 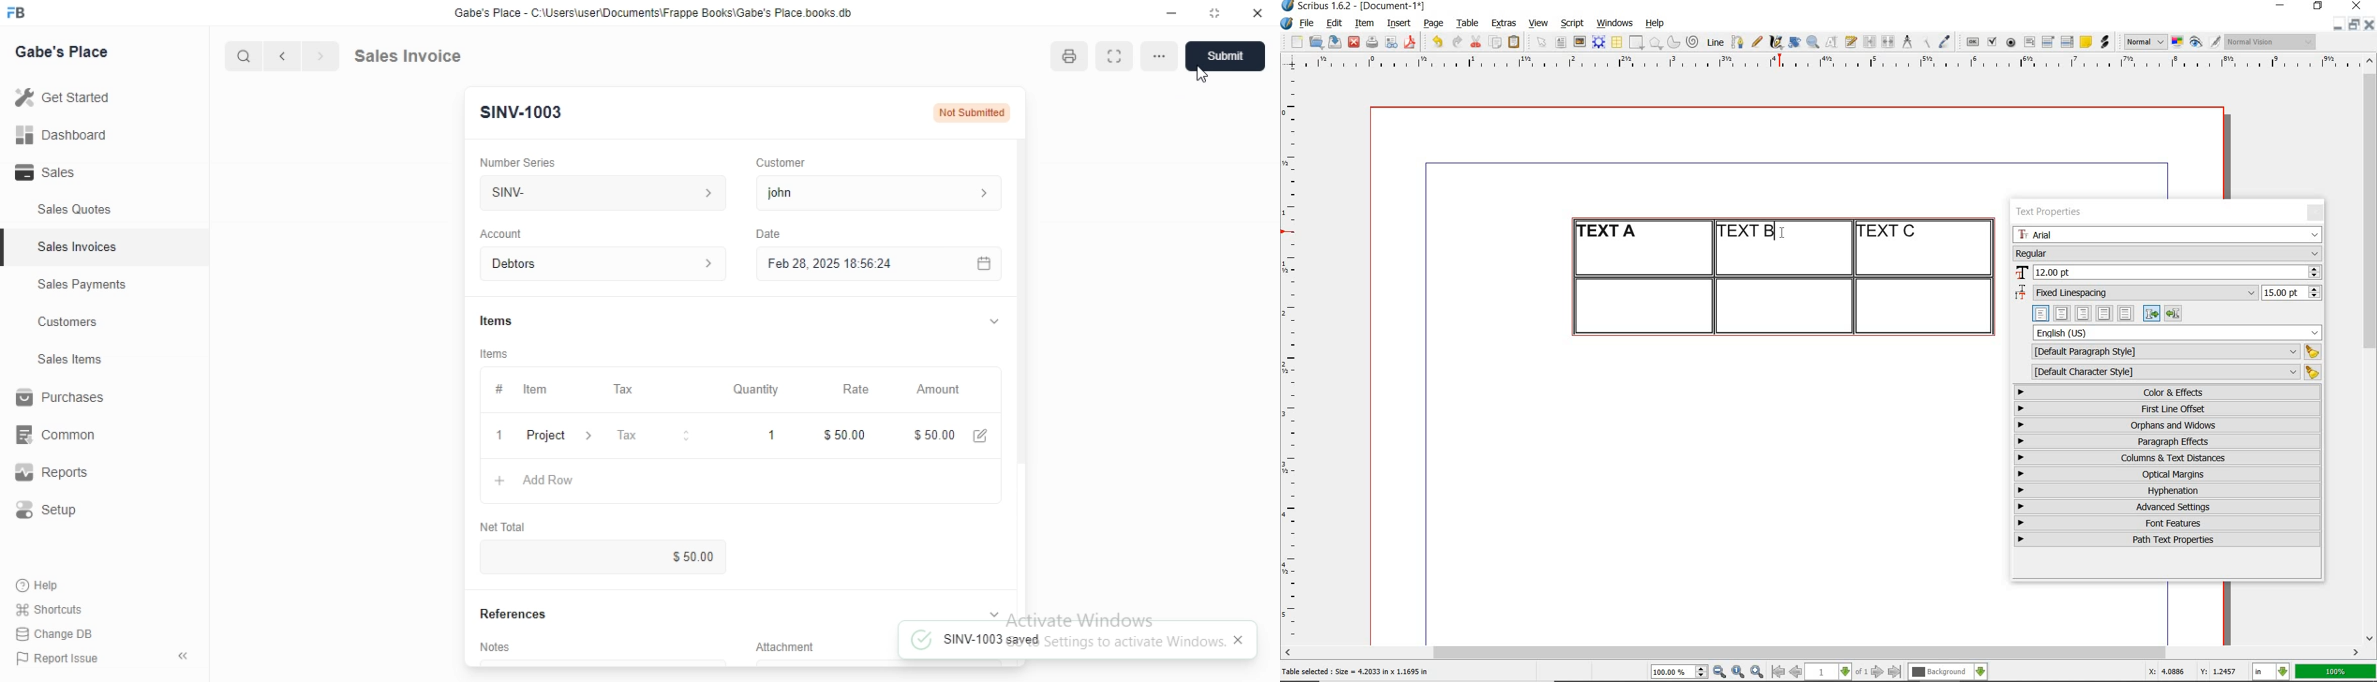 What do you see at coordinates (768, 232) in the screenshot?
I see `Date` at bounding box center [768, 232].